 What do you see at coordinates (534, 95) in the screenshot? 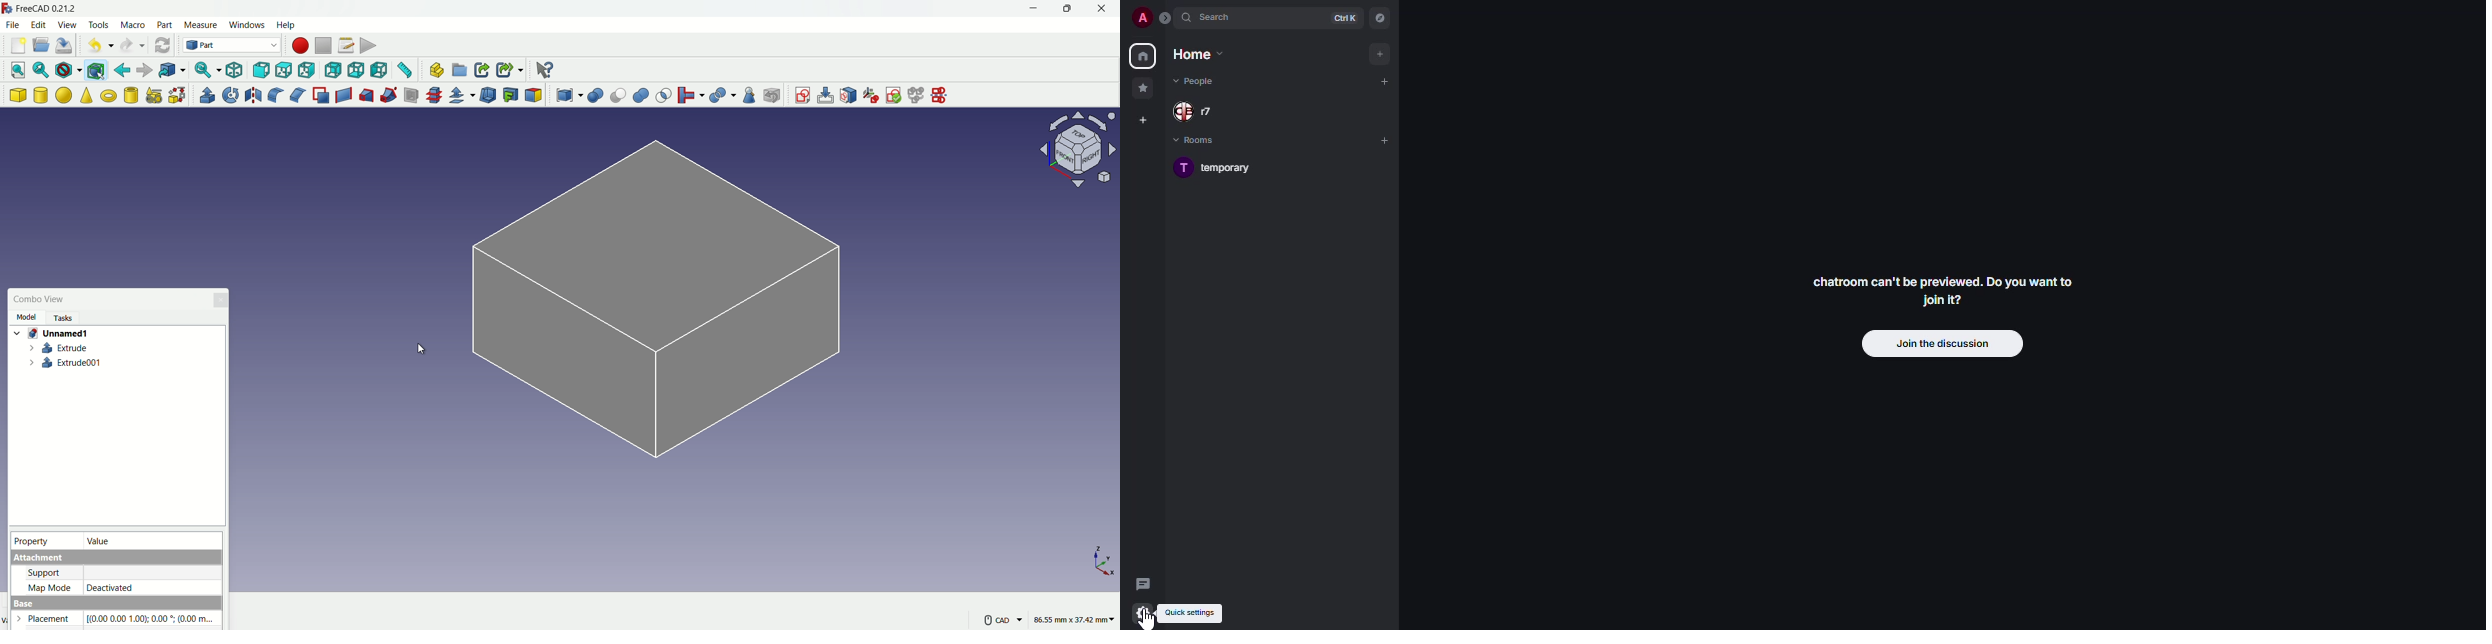
I see `color per face` at bounding box center [534, 95].